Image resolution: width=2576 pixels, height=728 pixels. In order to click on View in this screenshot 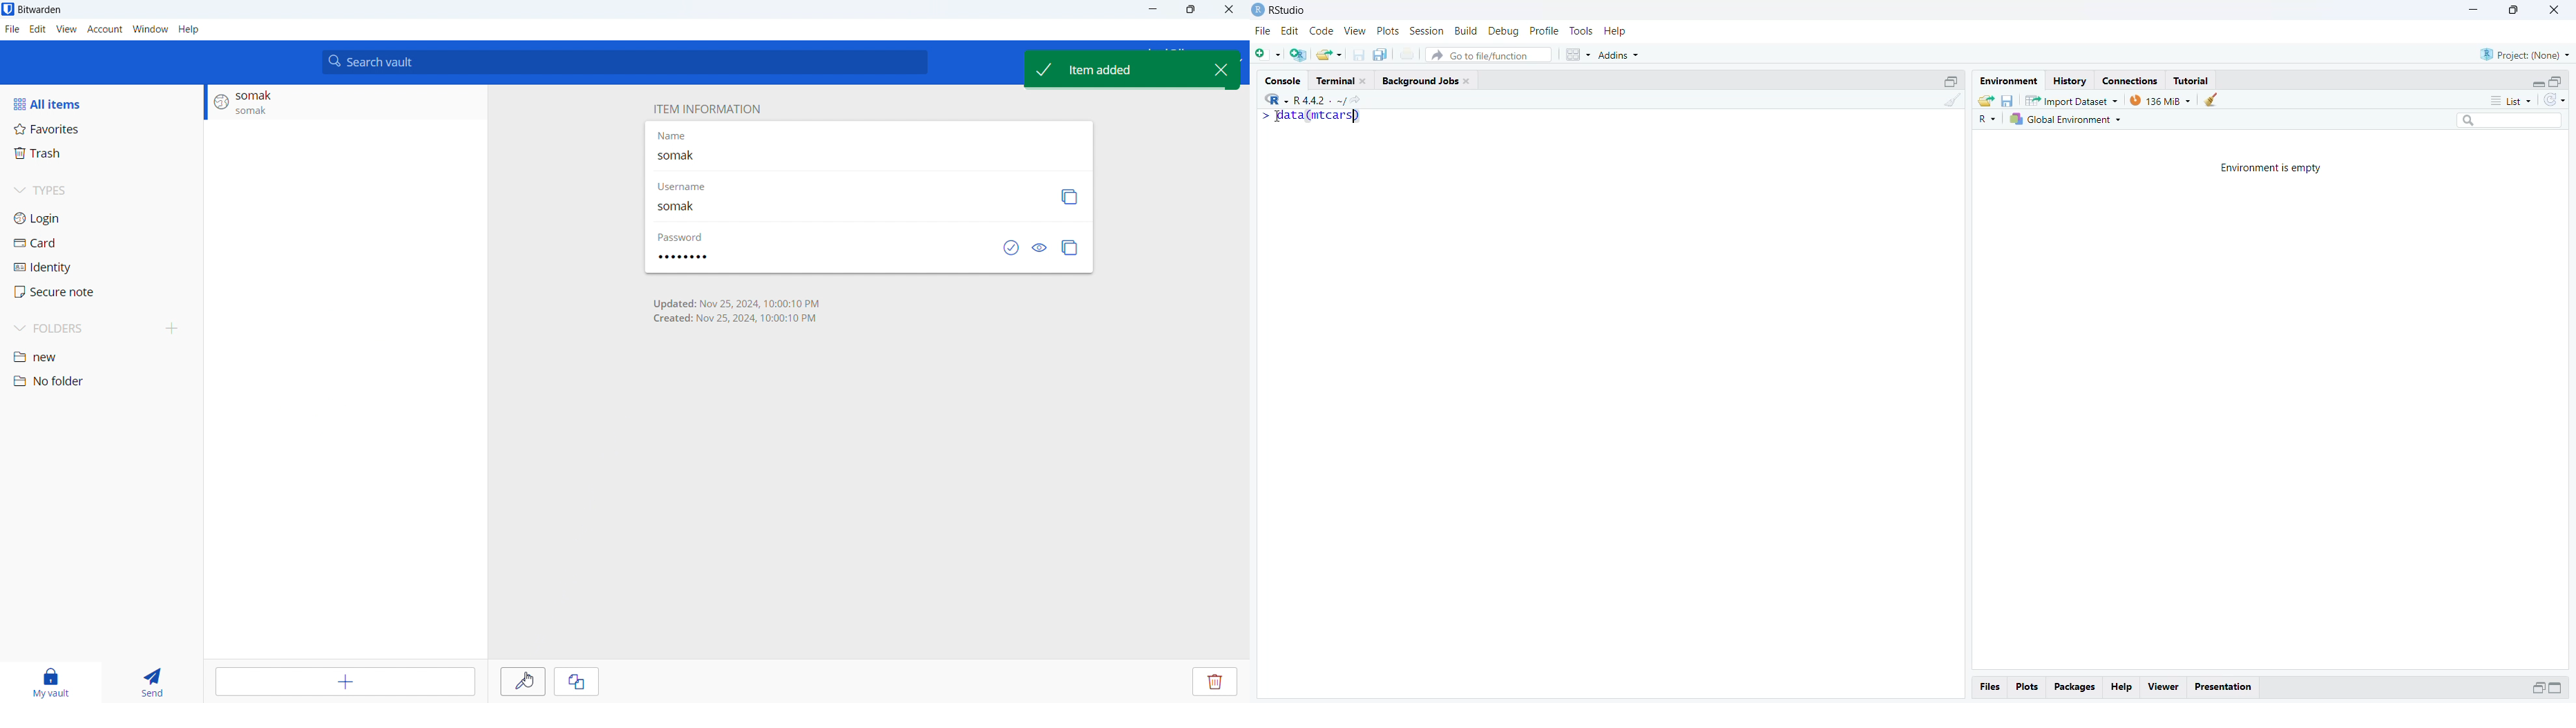, I will do `click(2162, 686)`.